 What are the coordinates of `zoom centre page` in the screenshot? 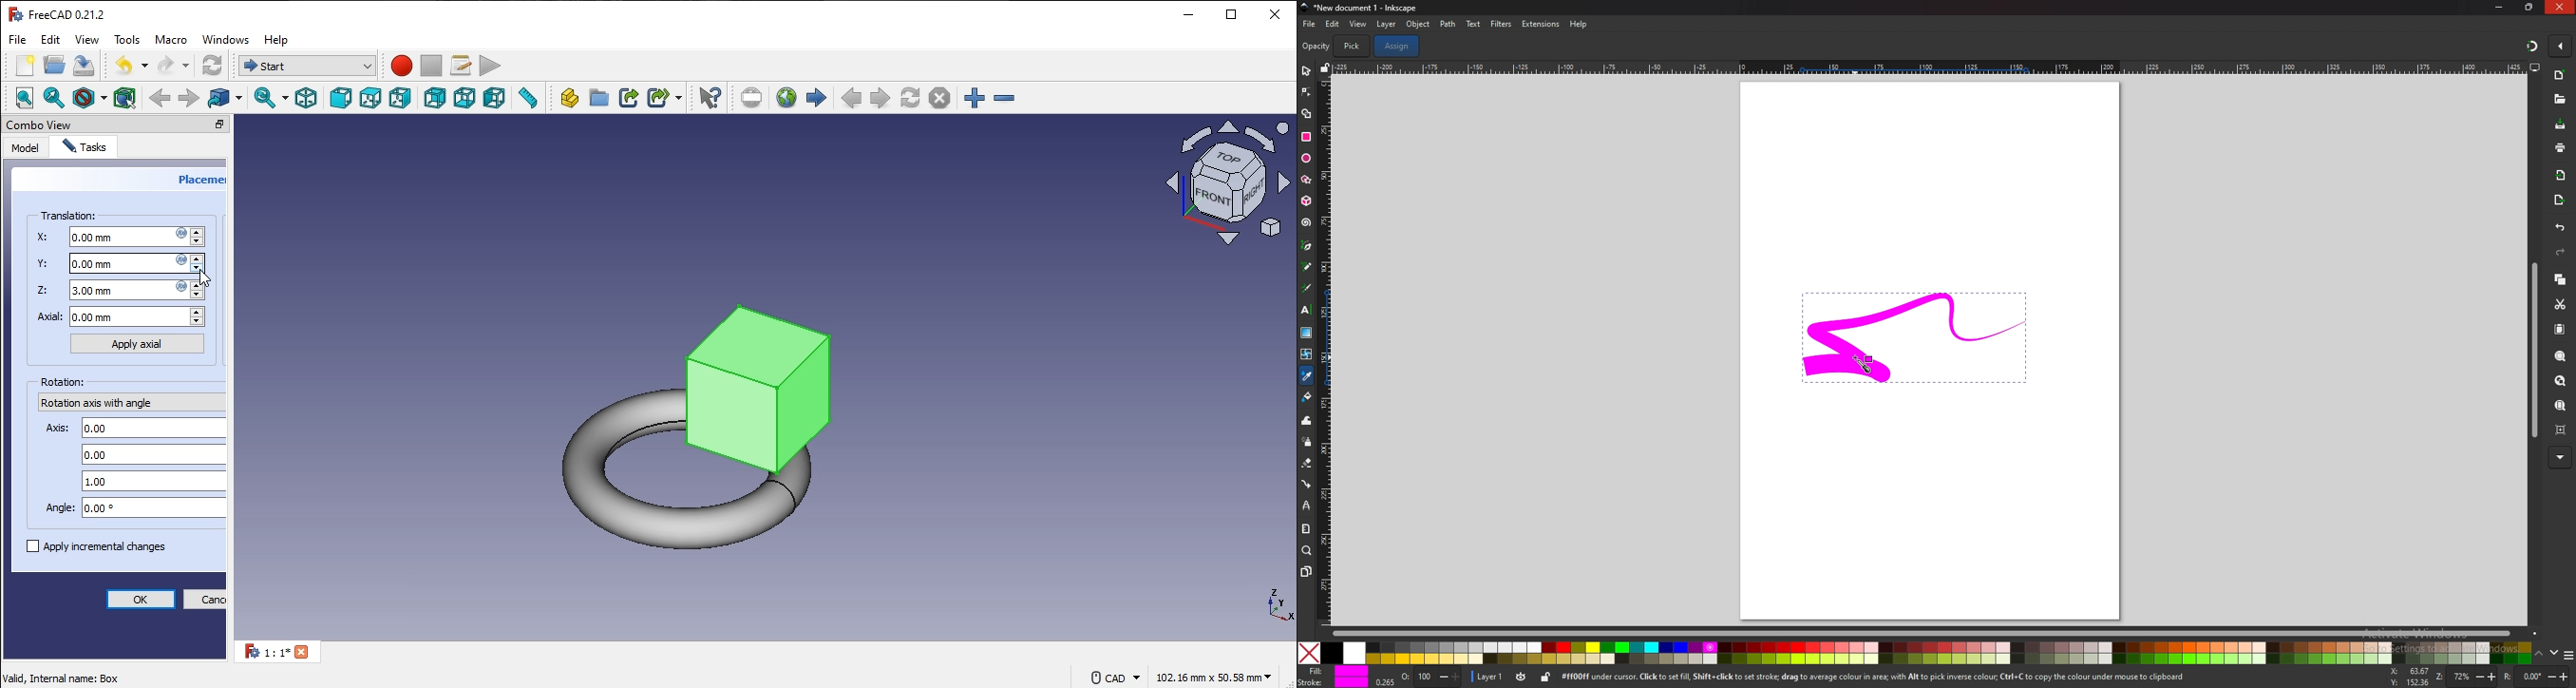 It's located at (2560, 429).